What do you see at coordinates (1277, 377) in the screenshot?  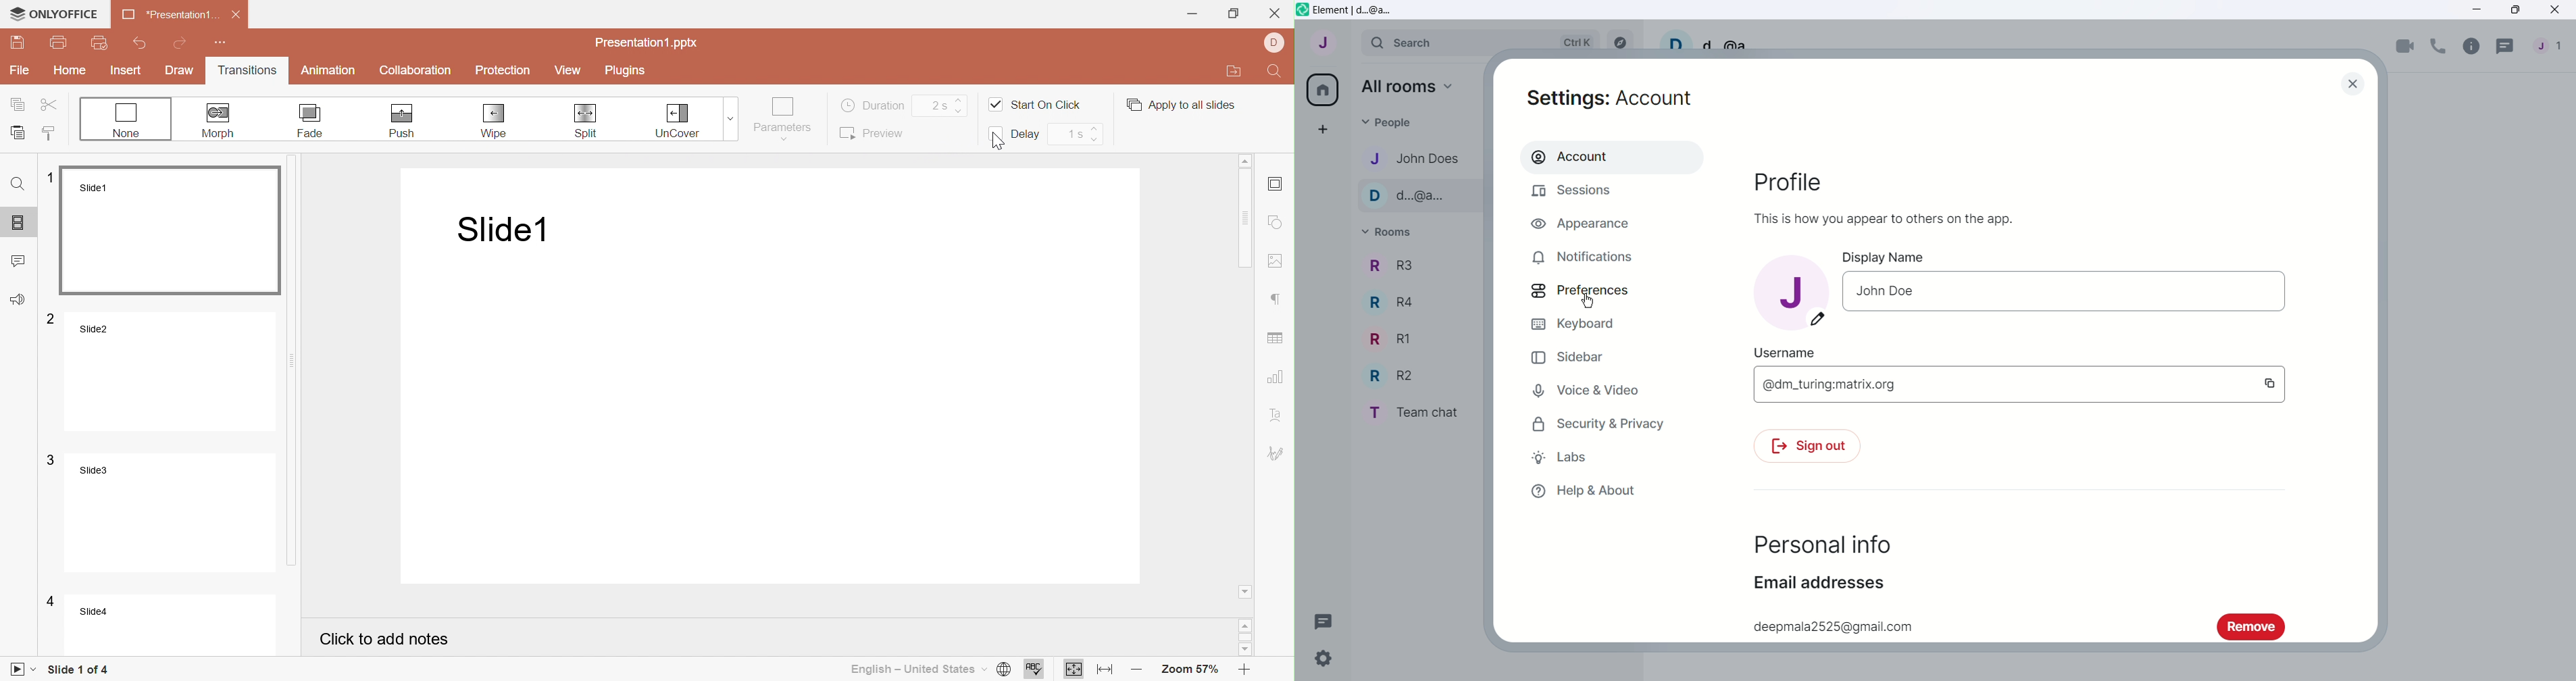 I see `Insert chart` at bounding box center [1277, 377].